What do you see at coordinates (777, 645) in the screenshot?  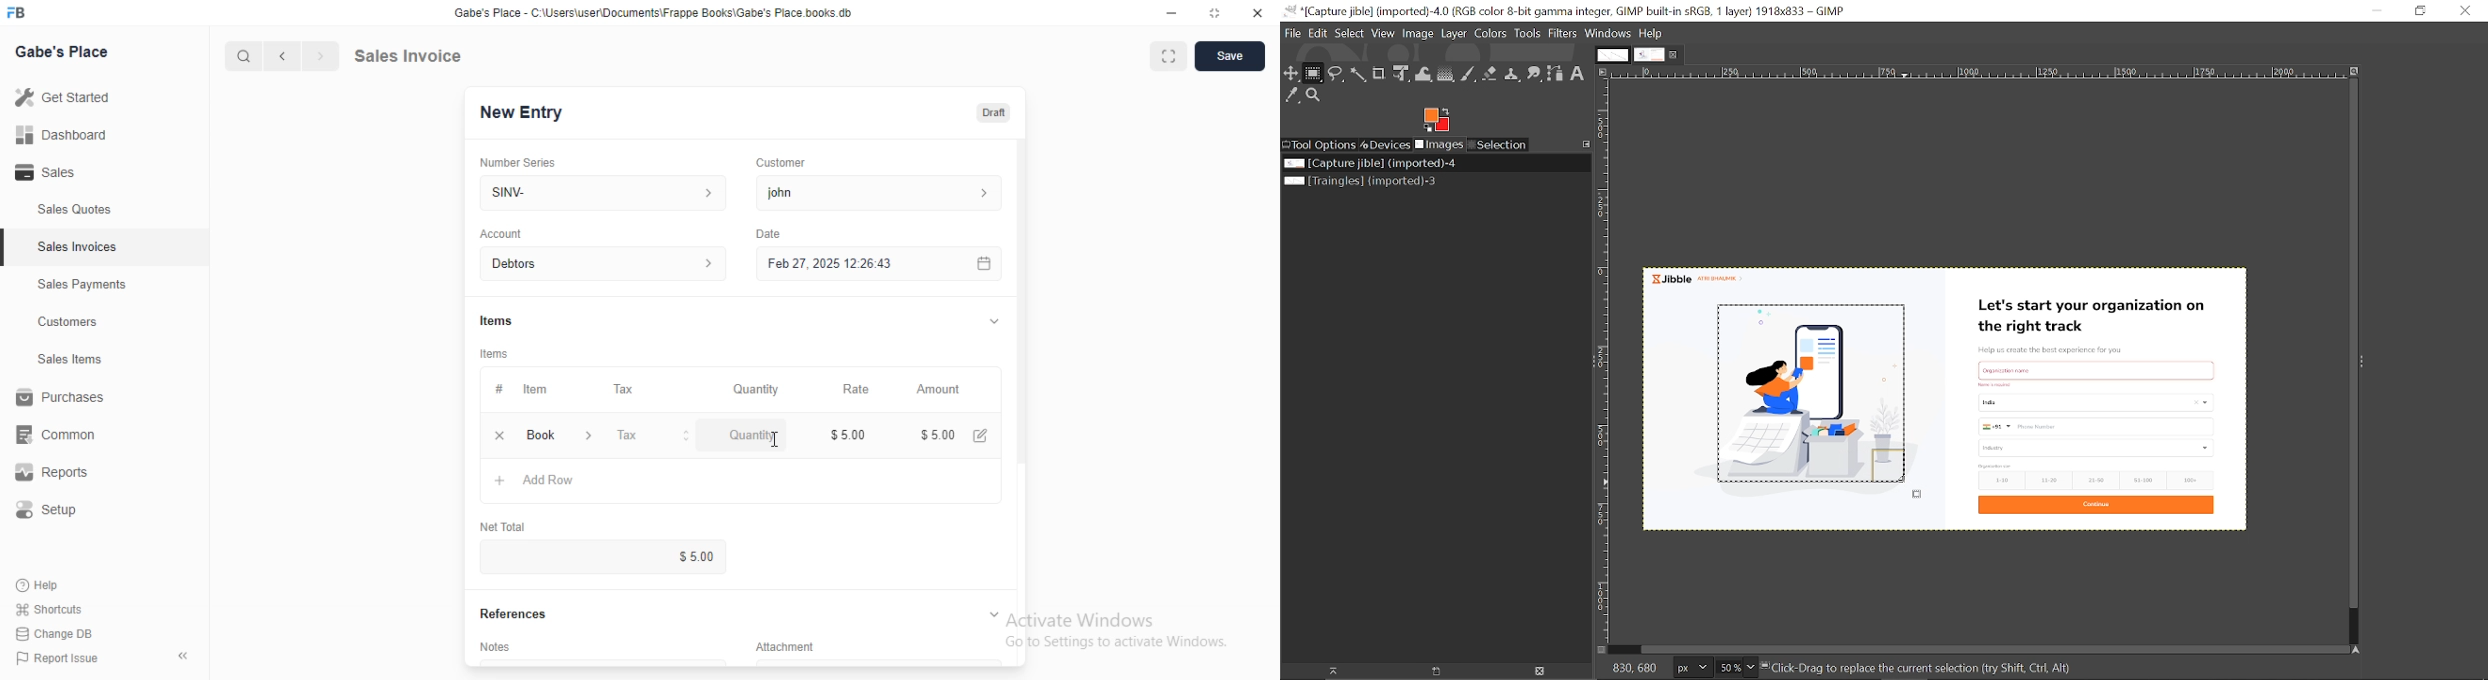 I see `Attachment` at bounding box center [777, 645].